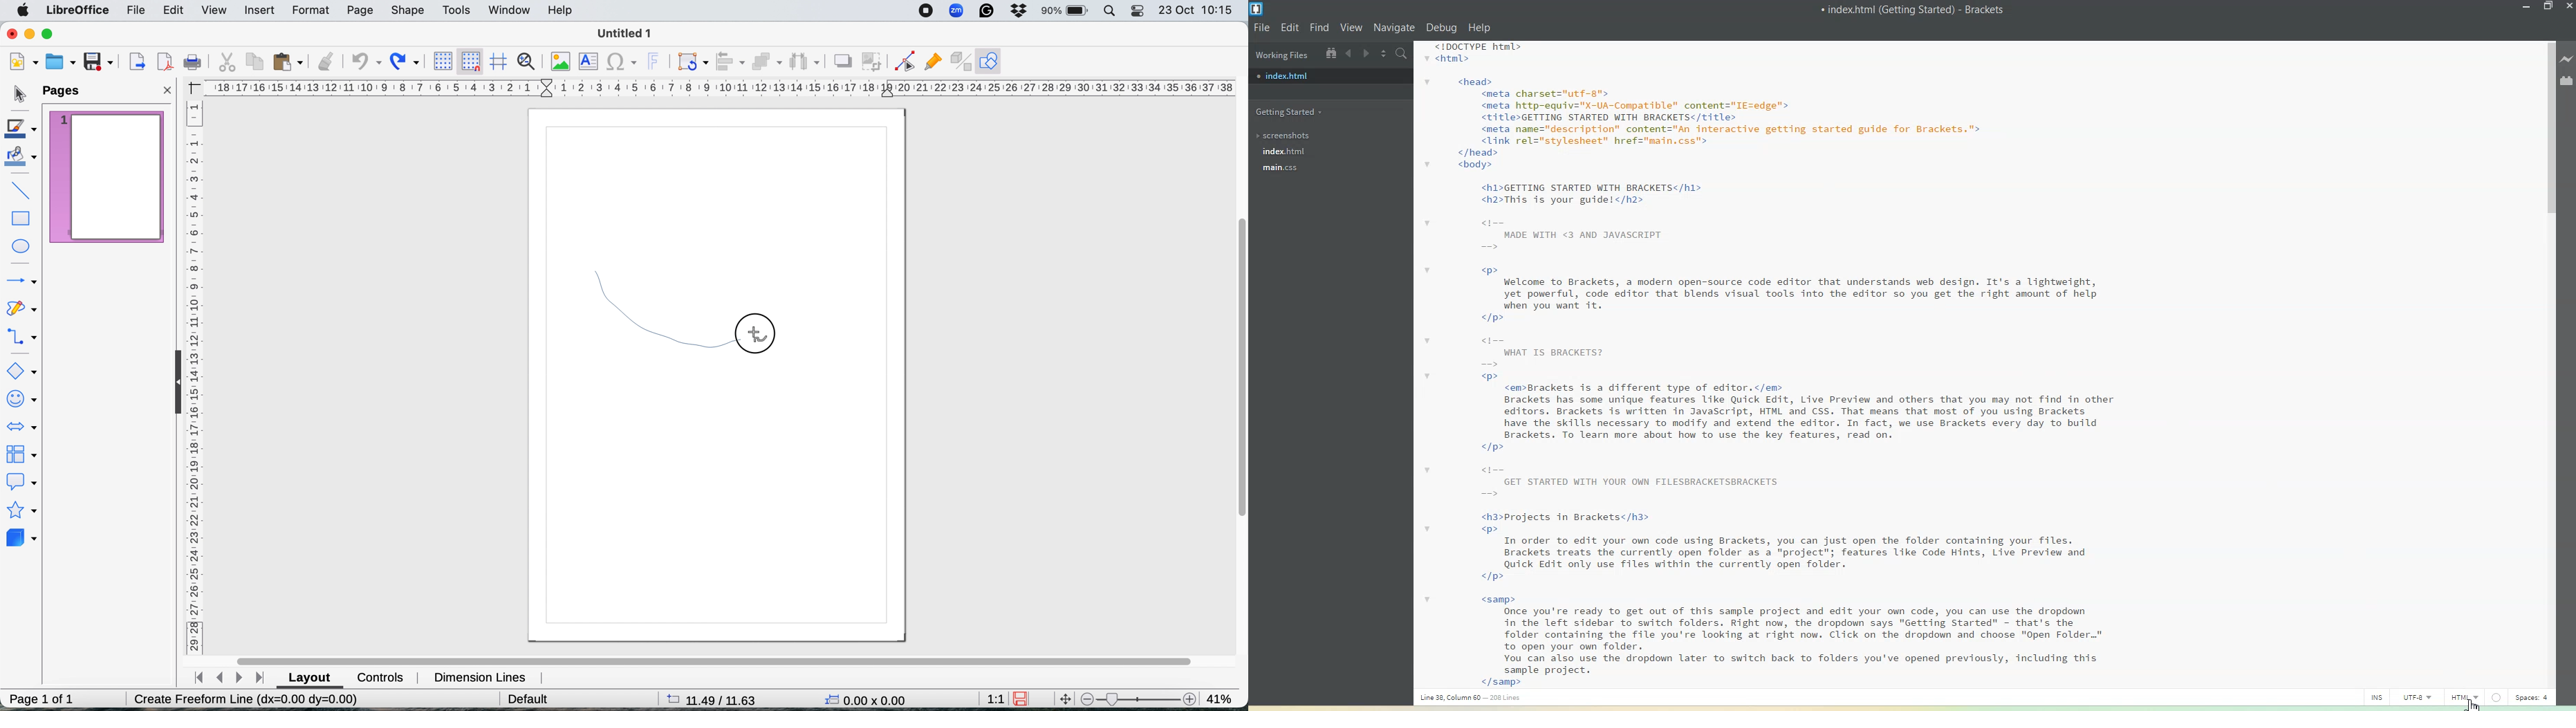  What do you see at coordinates (405, 63) in the screenshot?
I see `redo` at bounding box center [405, 63].